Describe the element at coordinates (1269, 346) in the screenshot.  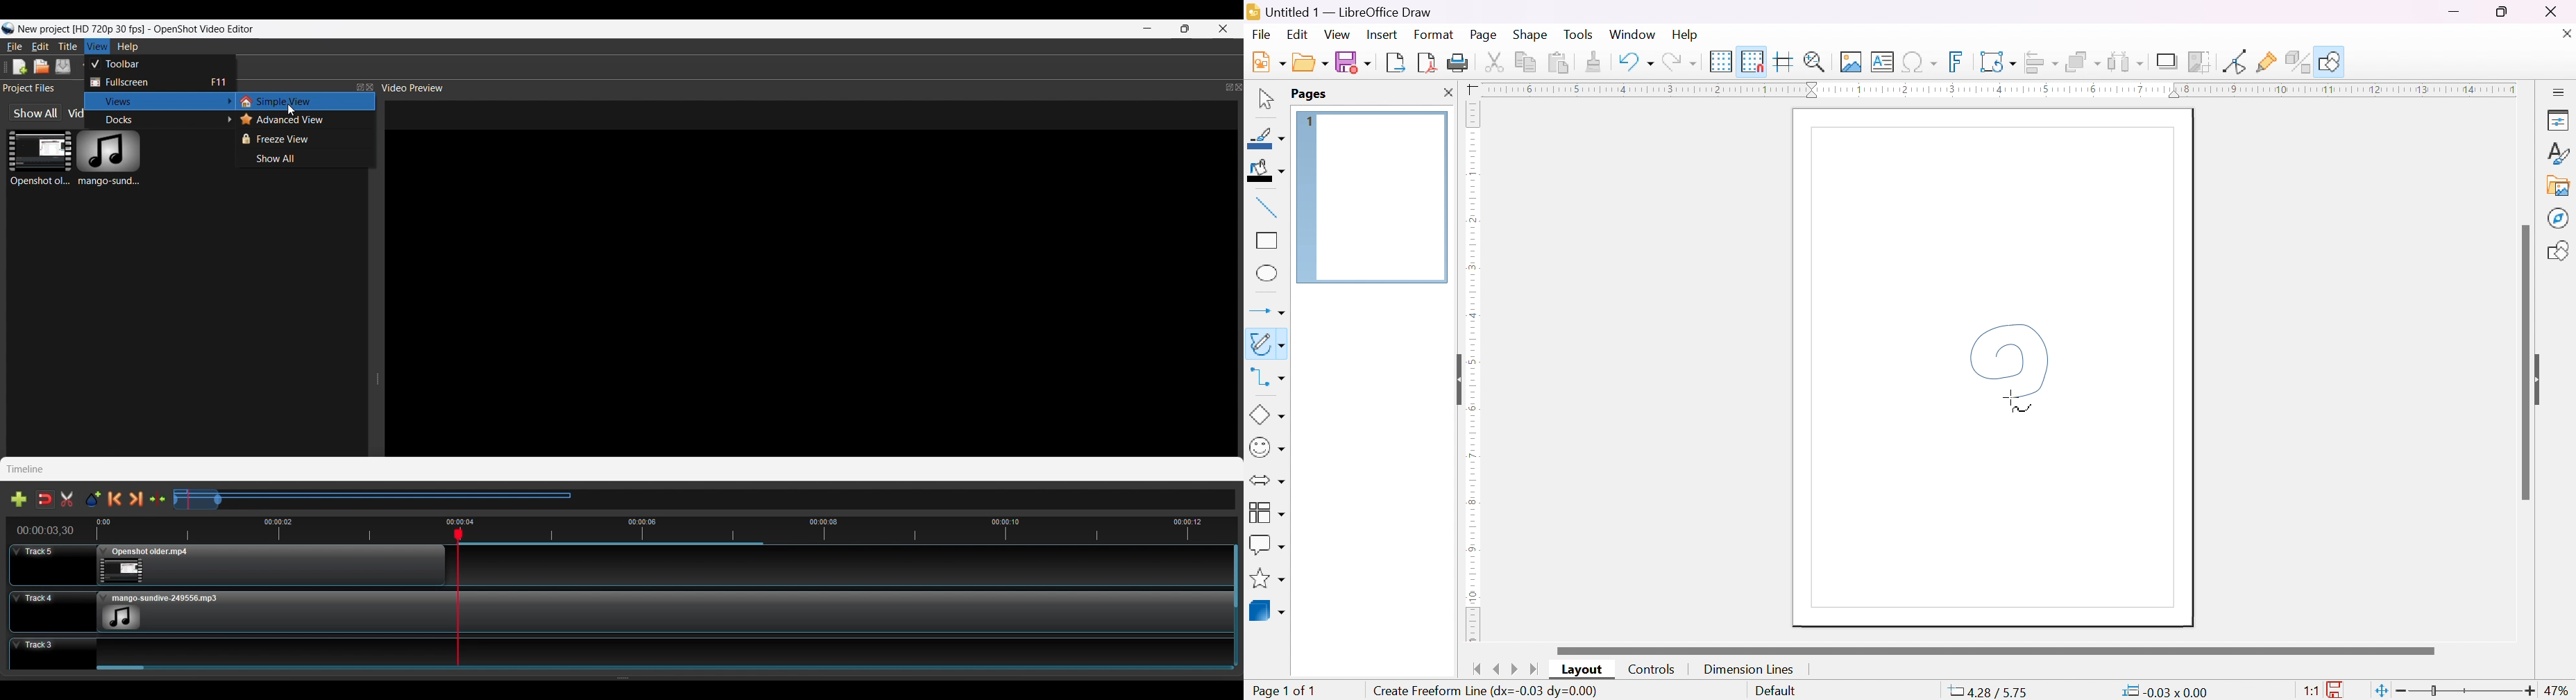
I see `curves and polygons (double click for multi-selection)` at that location.